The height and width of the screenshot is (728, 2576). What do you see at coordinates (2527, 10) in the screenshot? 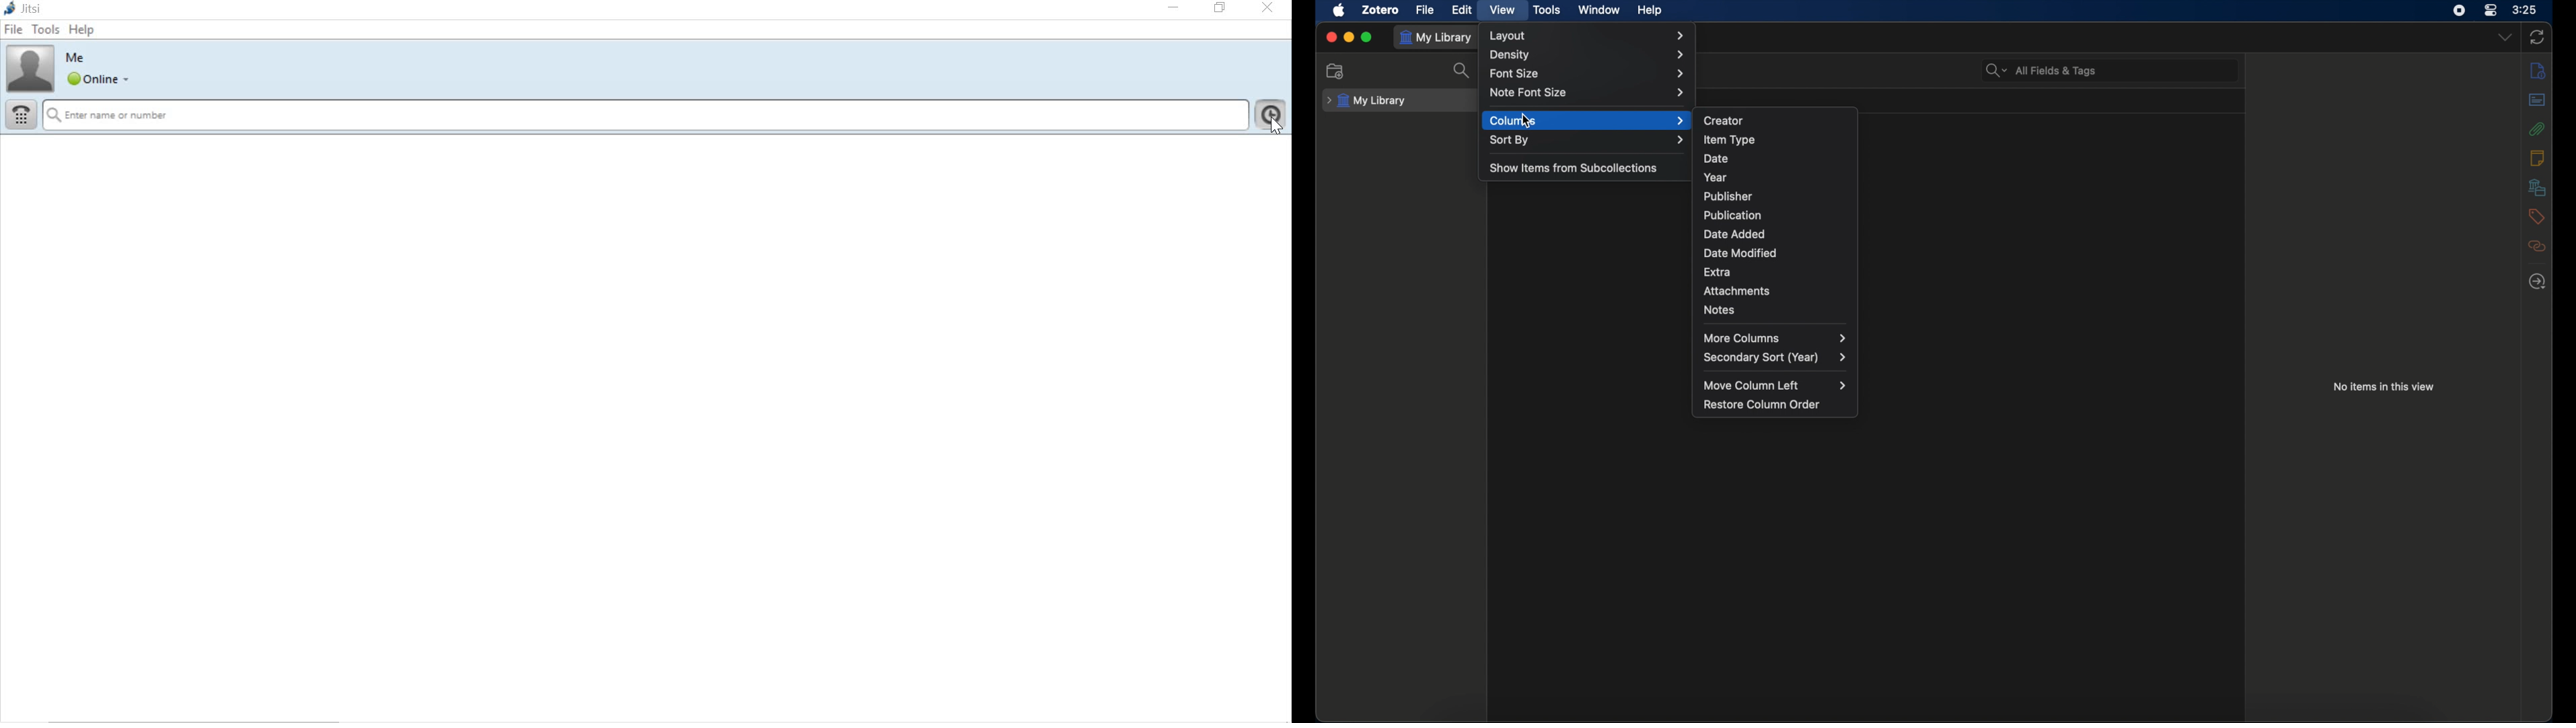
I see `time (3:25)` at bounding box center [2527, 10].